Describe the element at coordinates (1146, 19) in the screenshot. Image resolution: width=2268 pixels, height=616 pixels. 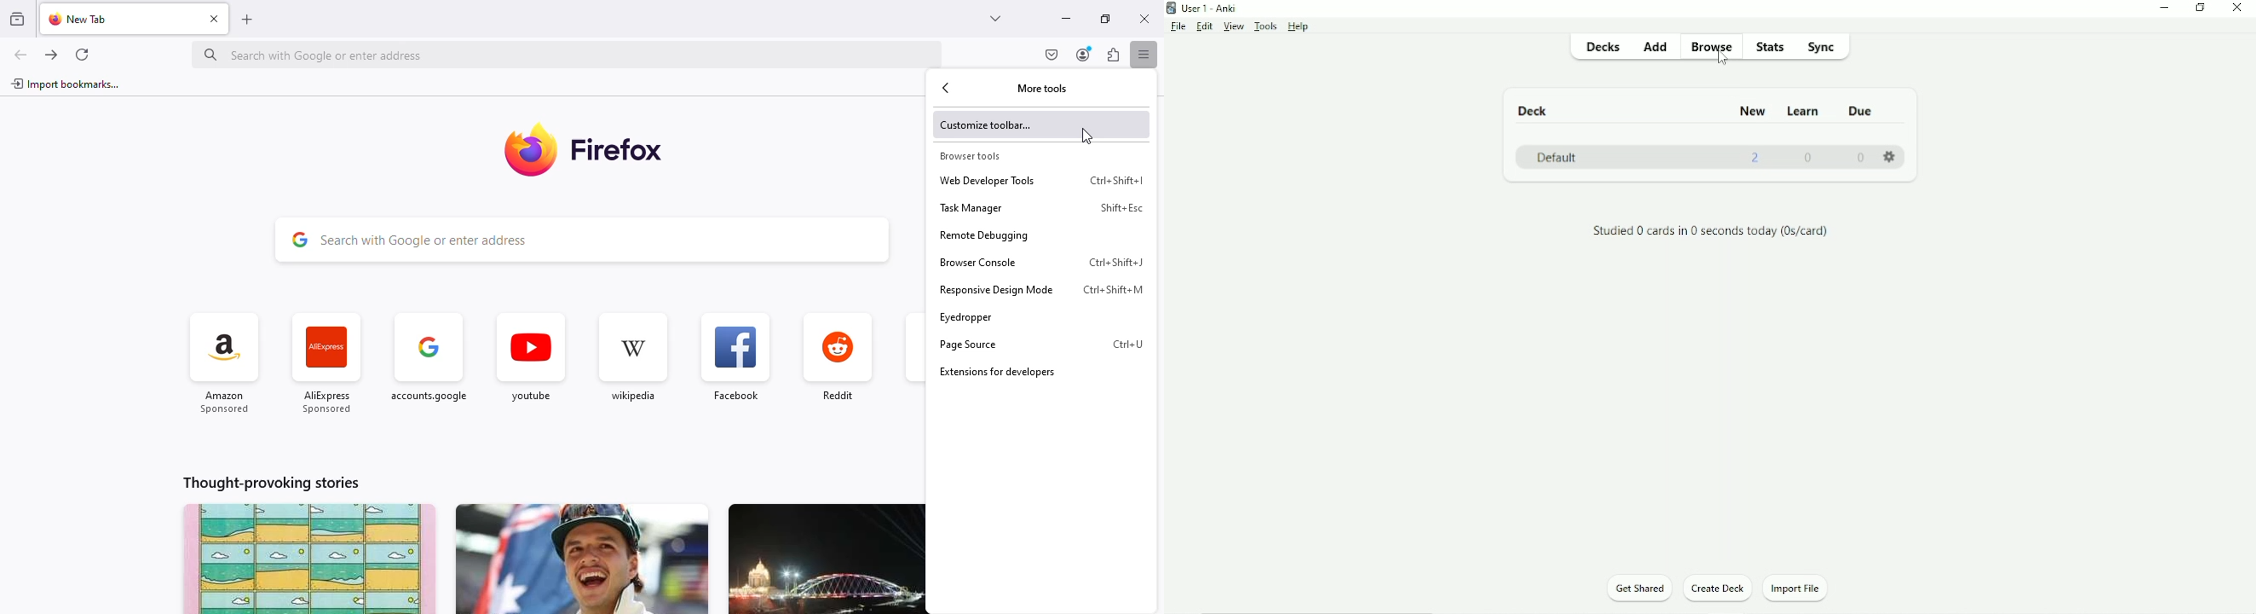
I see `close` at that location.